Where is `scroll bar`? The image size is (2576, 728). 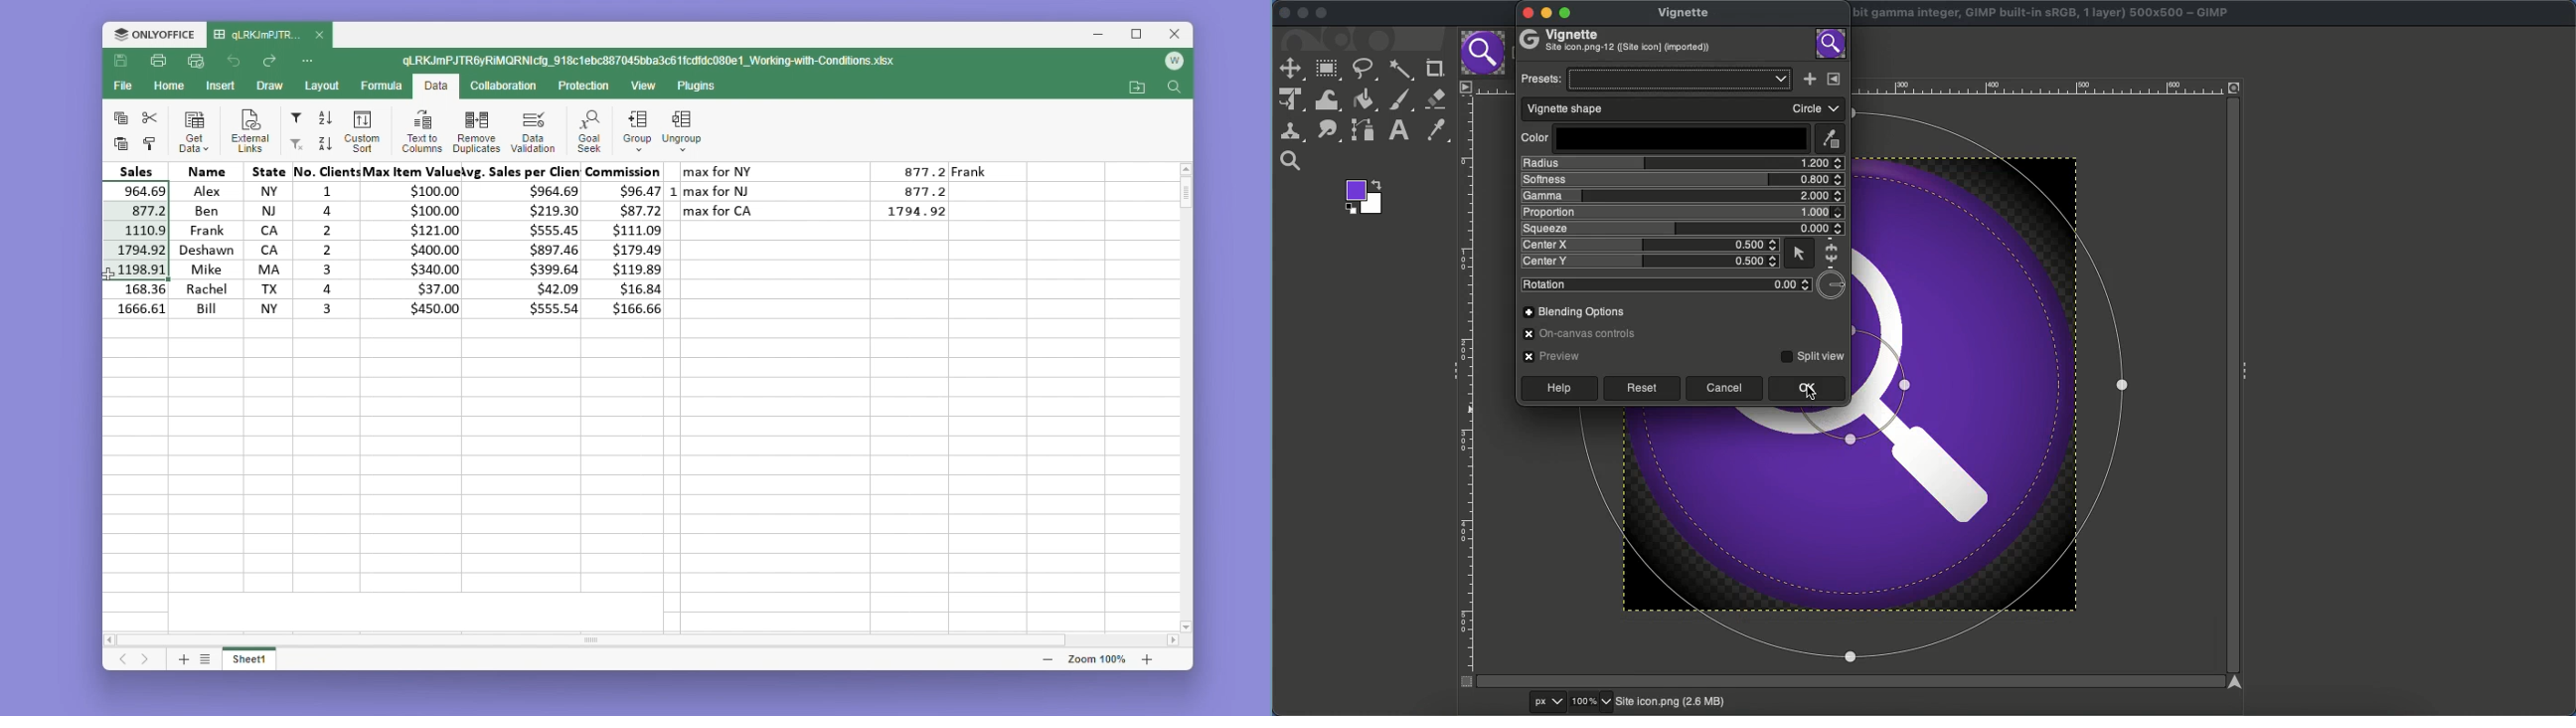
scroll bar is located at coordinates (526, 638).